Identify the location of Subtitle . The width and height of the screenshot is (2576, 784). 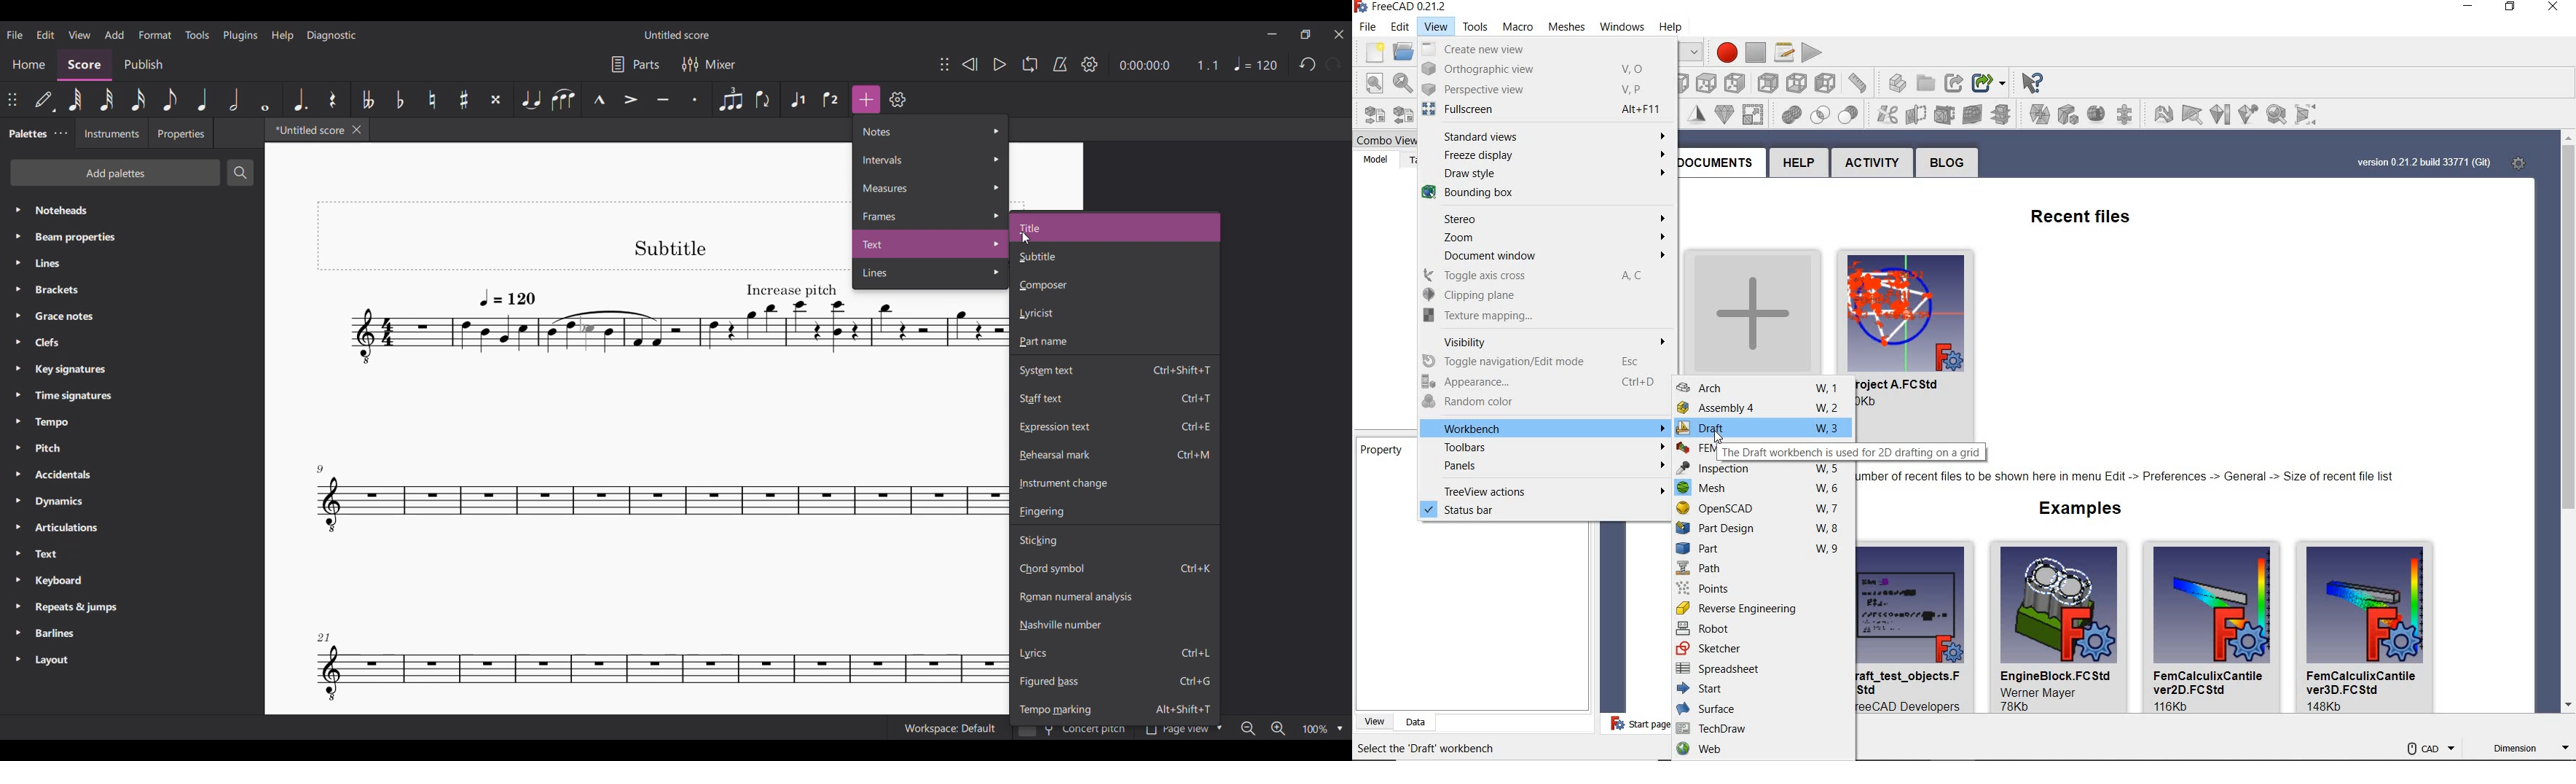
(1113, 256).